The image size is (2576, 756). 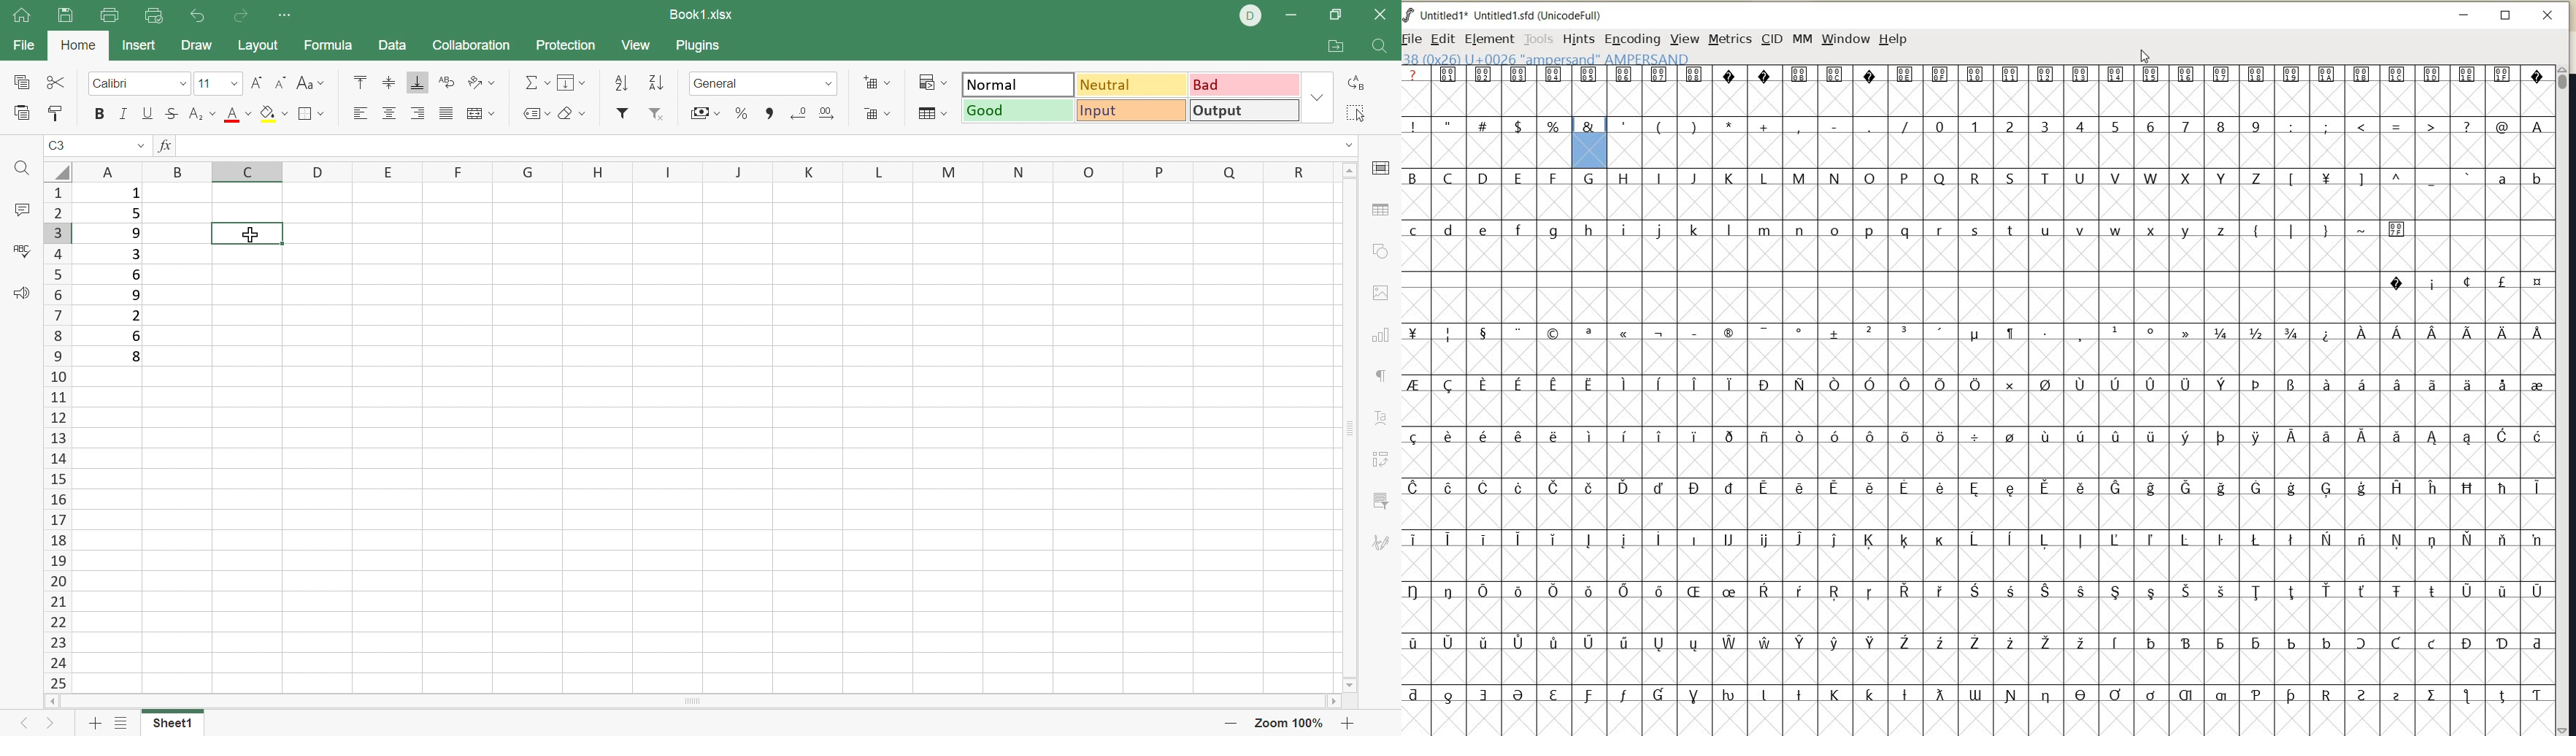 What do you see at coordinates (1230, 724) in the screenshot?
I see `Zoom out` at bounding box center [1230, 724].